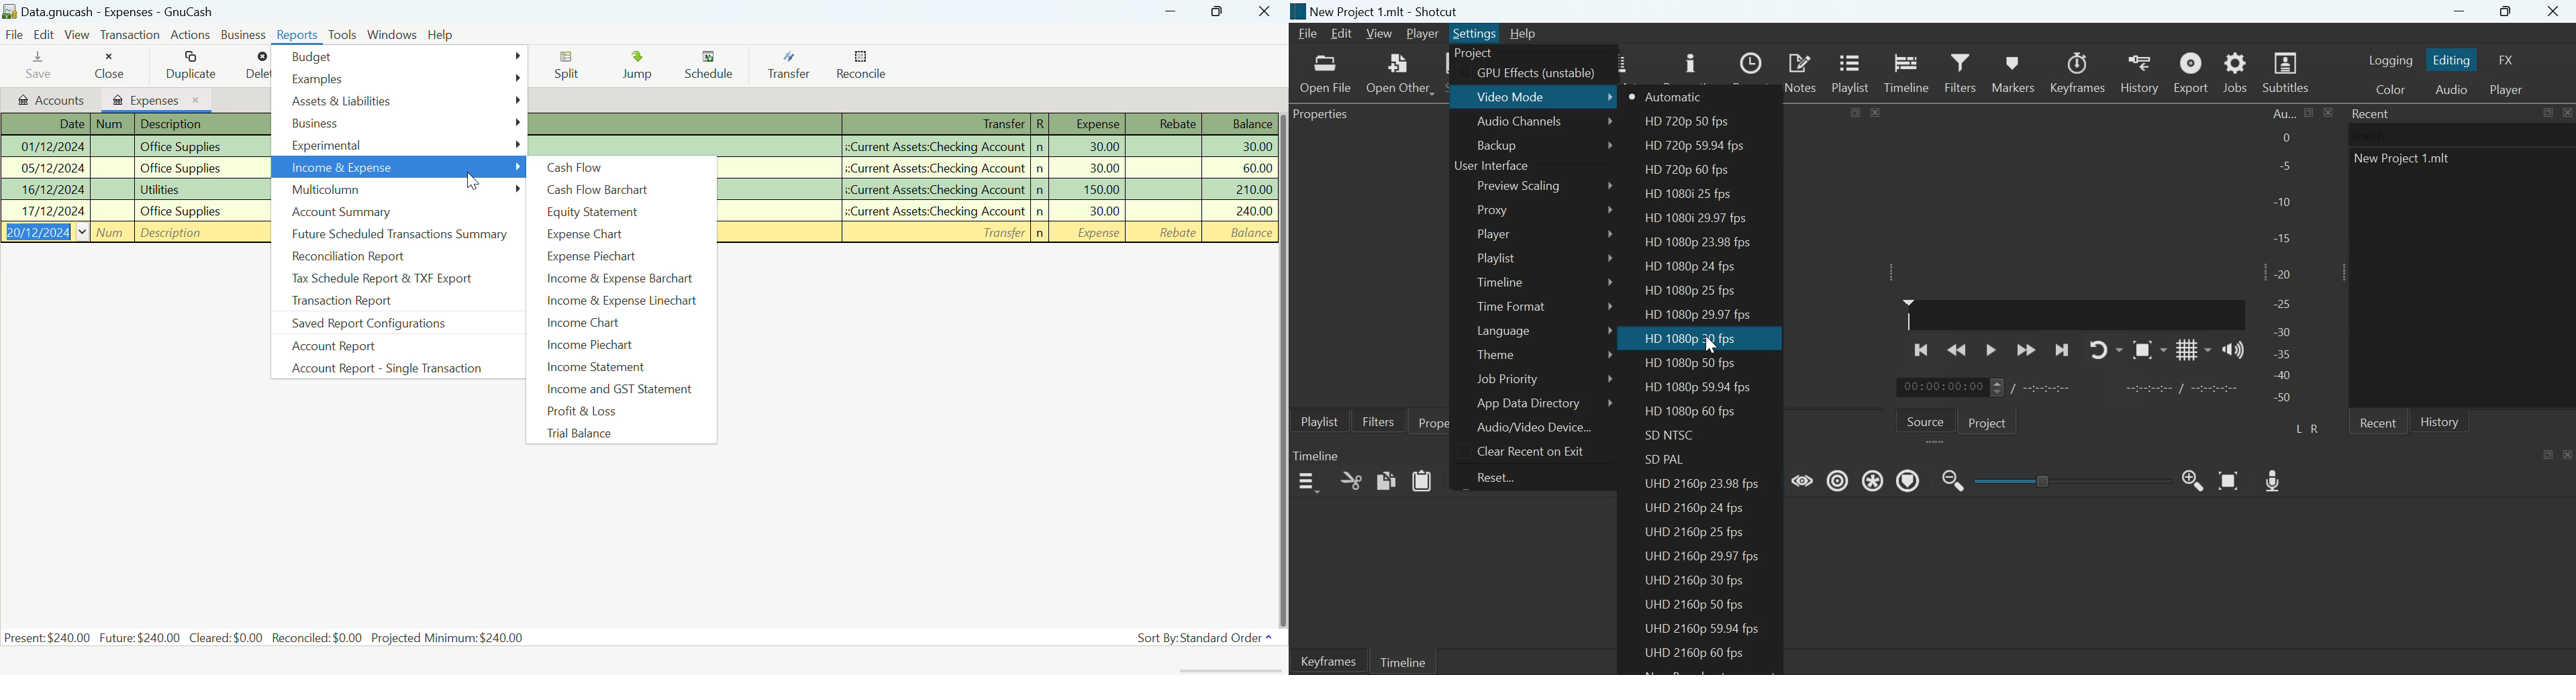  I want to click on New Transaction Field, so click(133, 231).